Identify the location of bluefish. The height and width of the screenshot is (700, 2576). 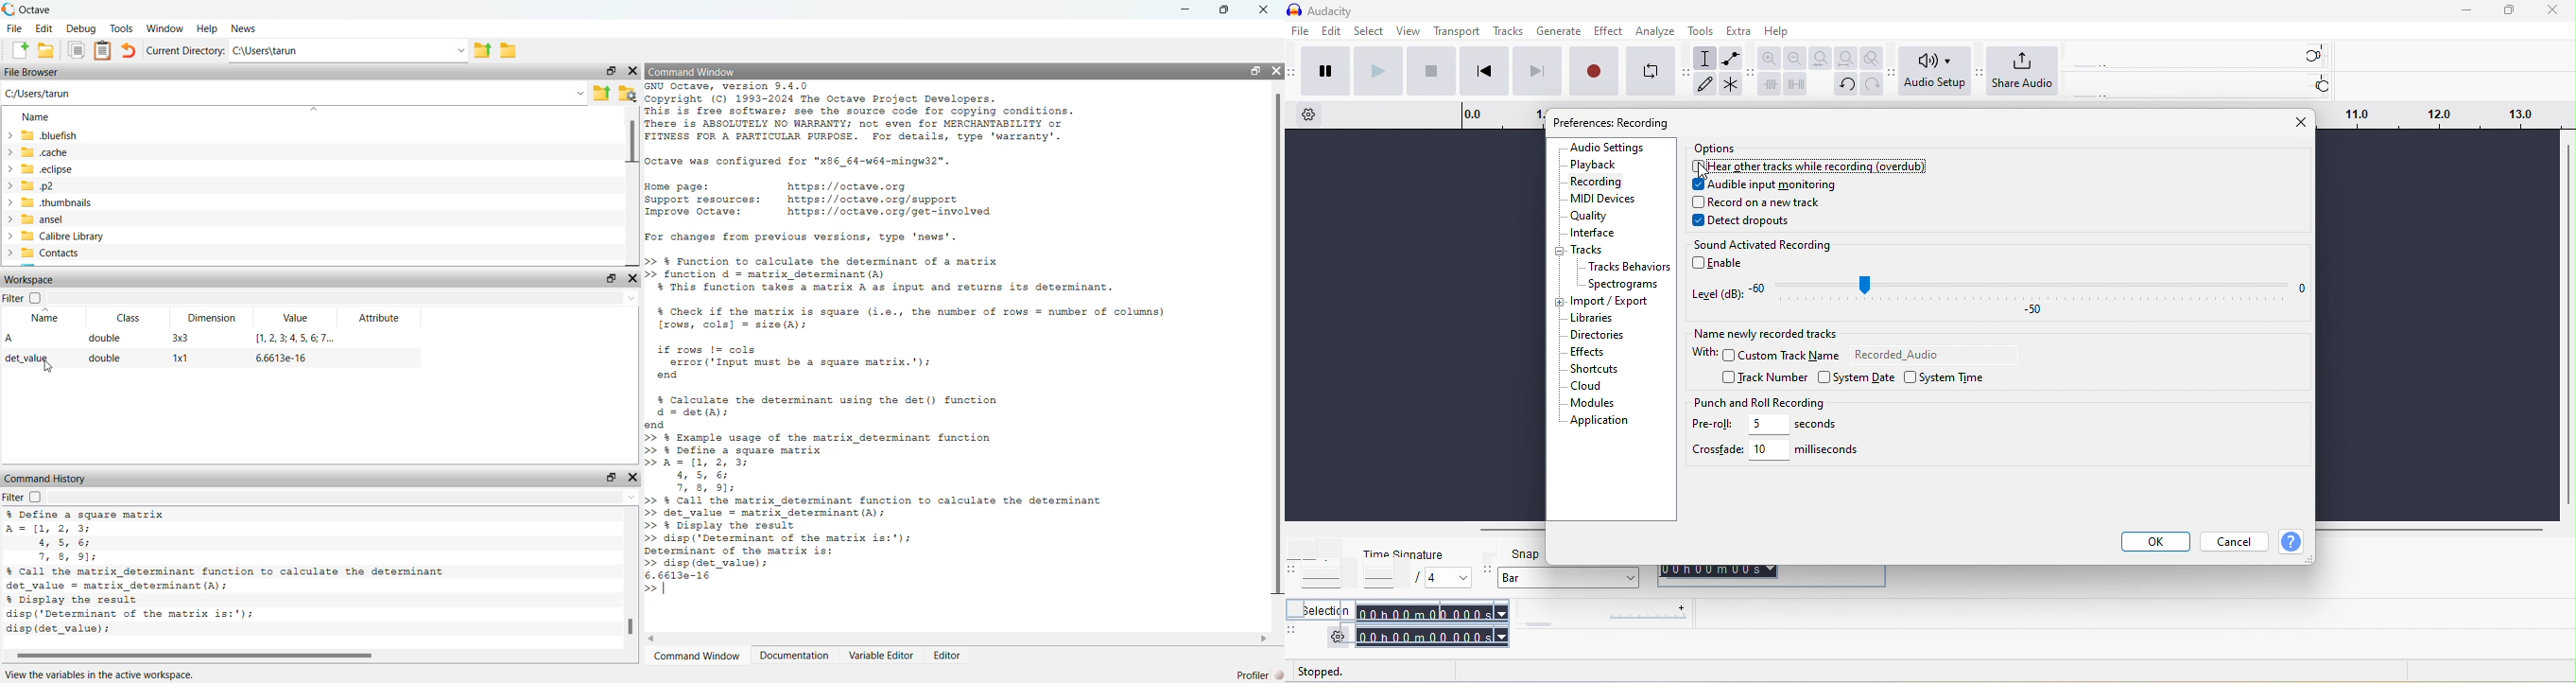
(43, 136).